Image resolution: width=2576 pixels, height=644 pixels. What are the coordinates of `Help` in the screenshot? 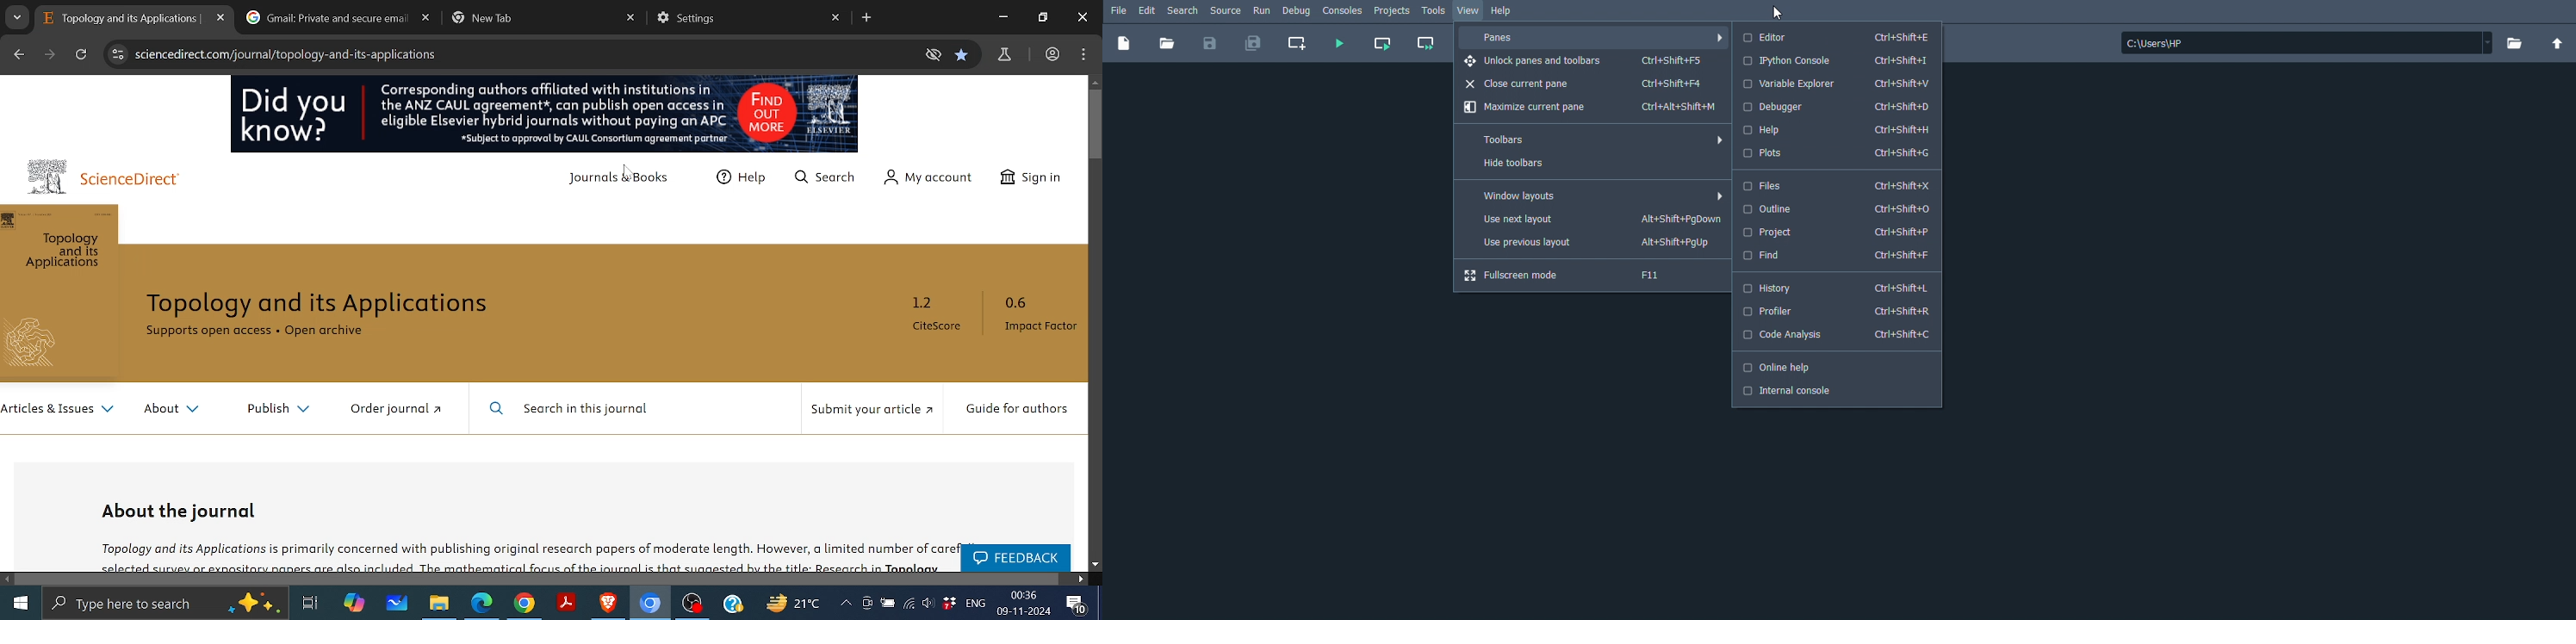 It's located at (1842, 129).